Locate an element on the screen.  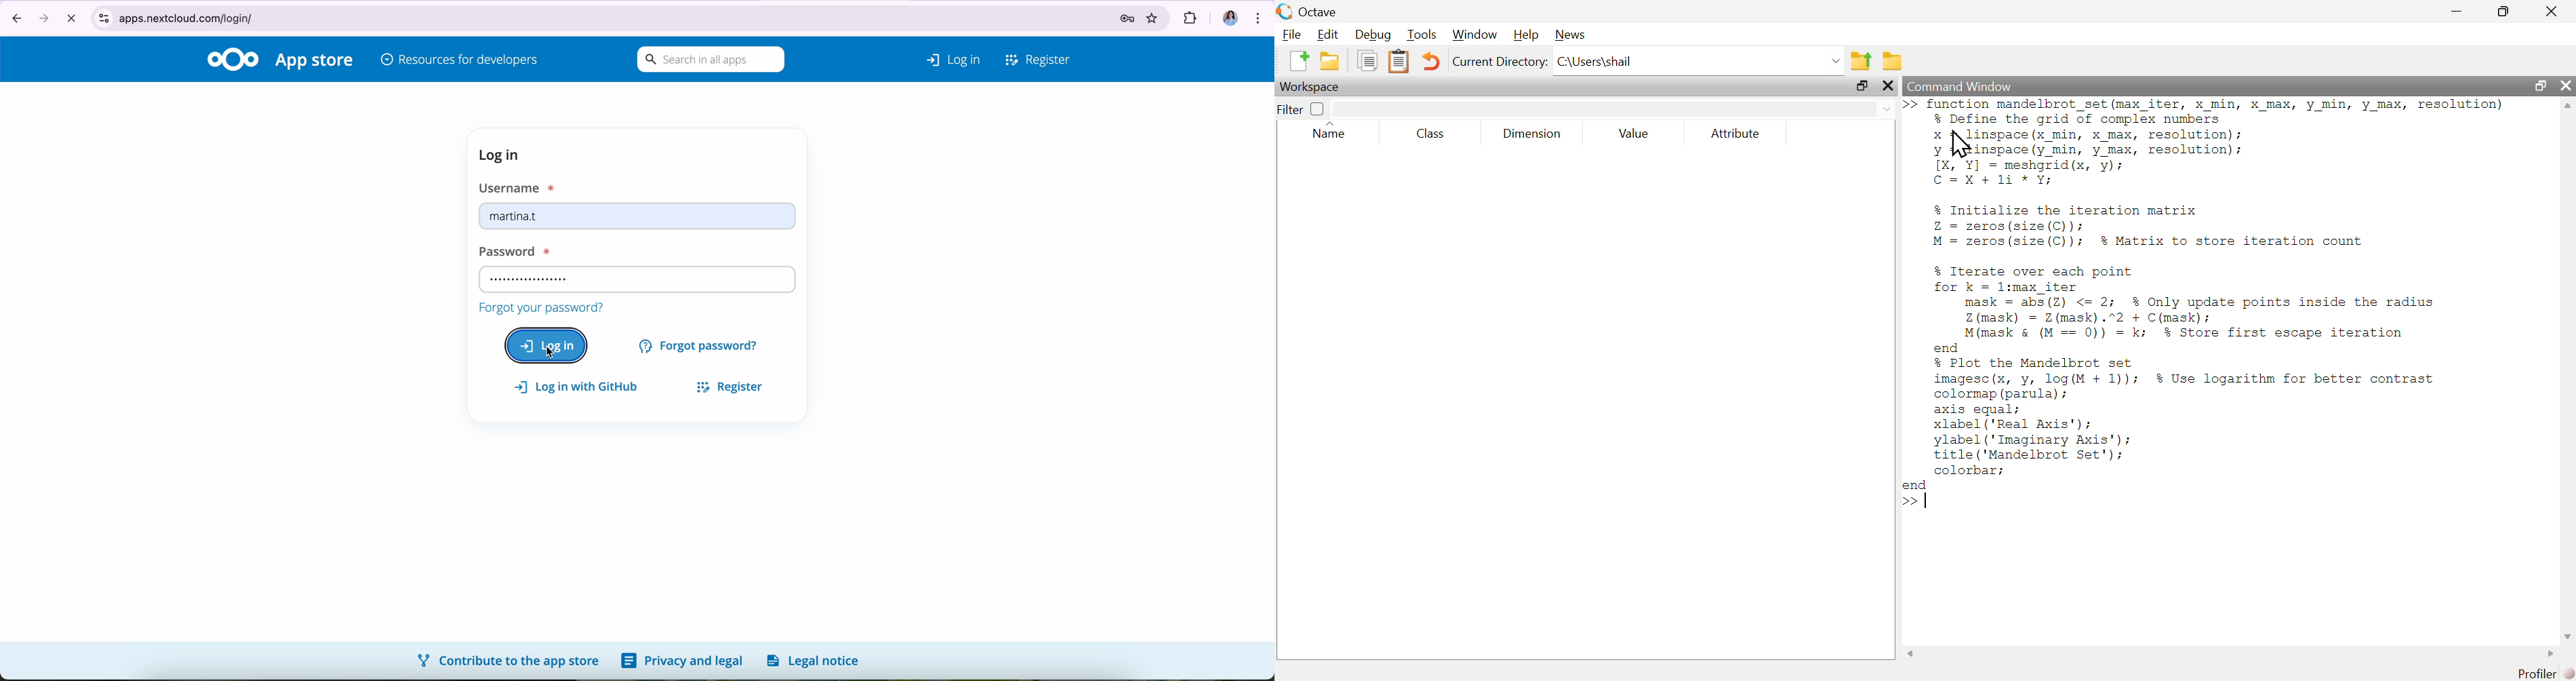
forgot your password is located at coordinates (540, 306).